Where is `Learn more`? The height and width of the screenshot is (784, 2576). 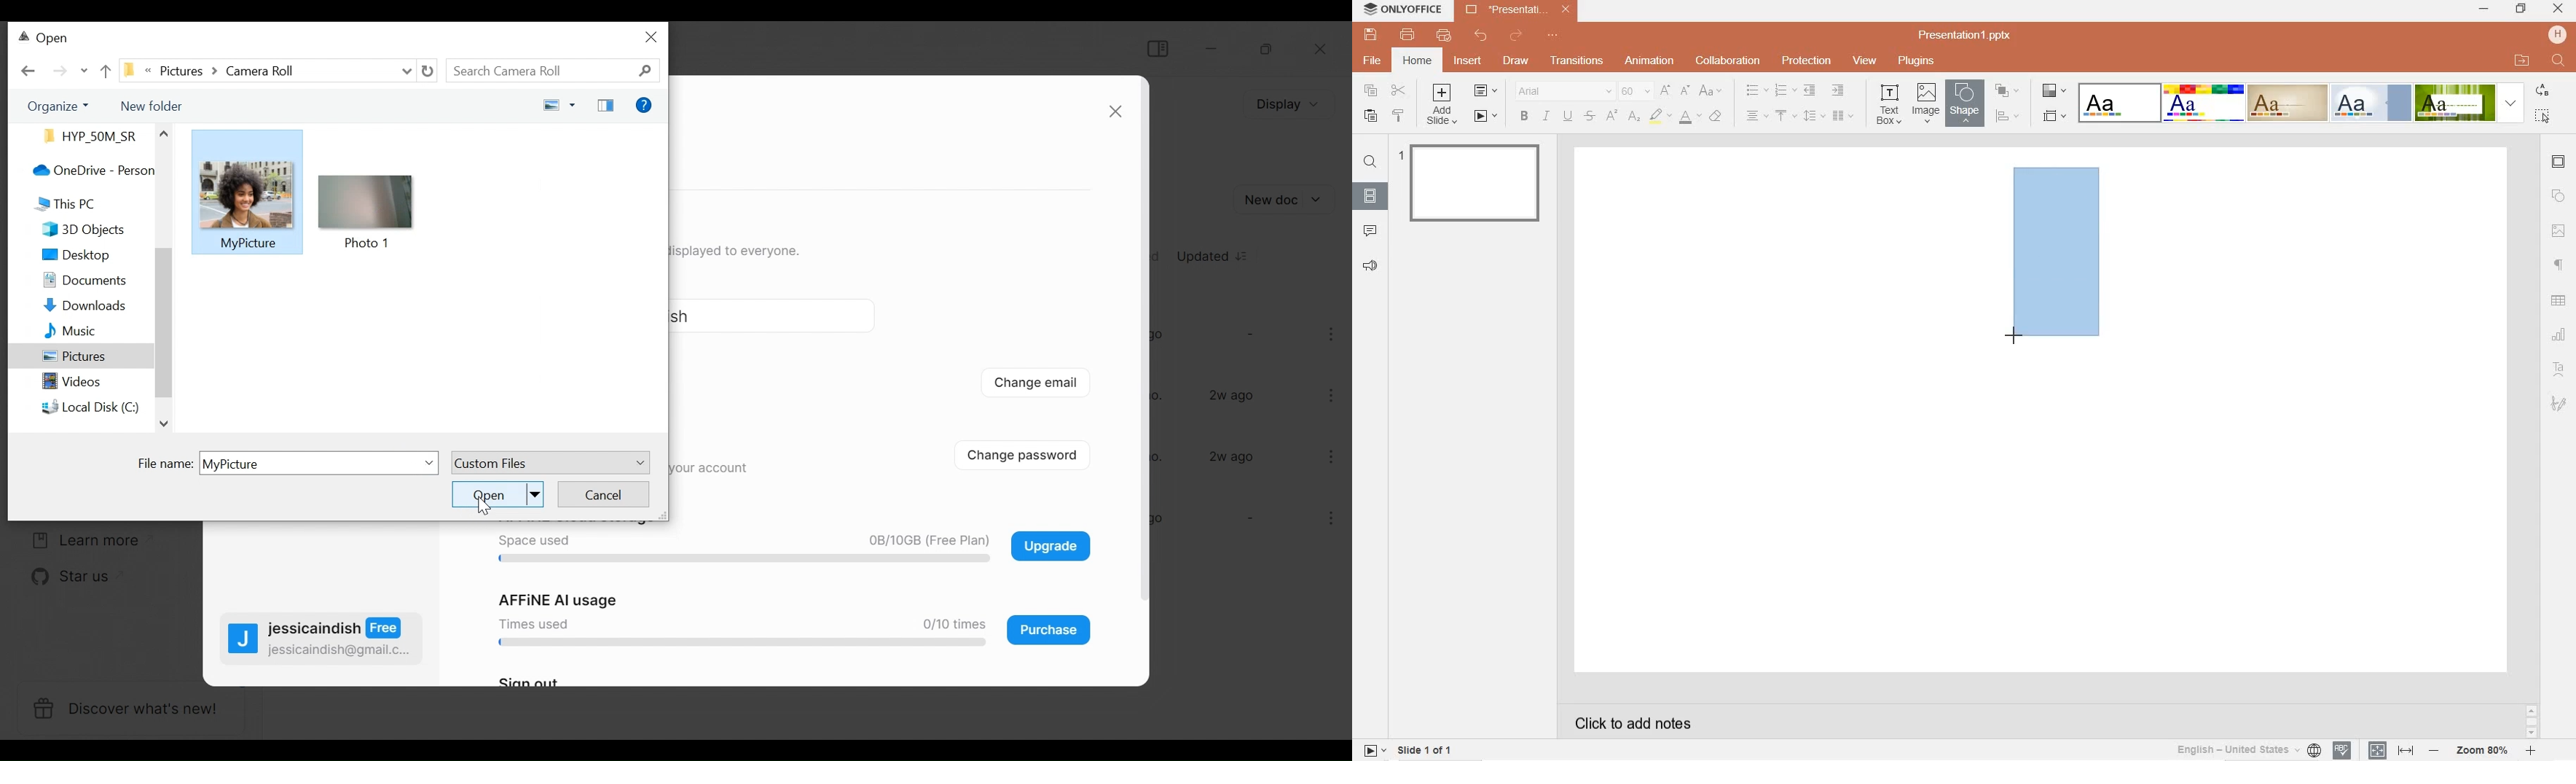
Learn more is located at coordinates (81, 540).